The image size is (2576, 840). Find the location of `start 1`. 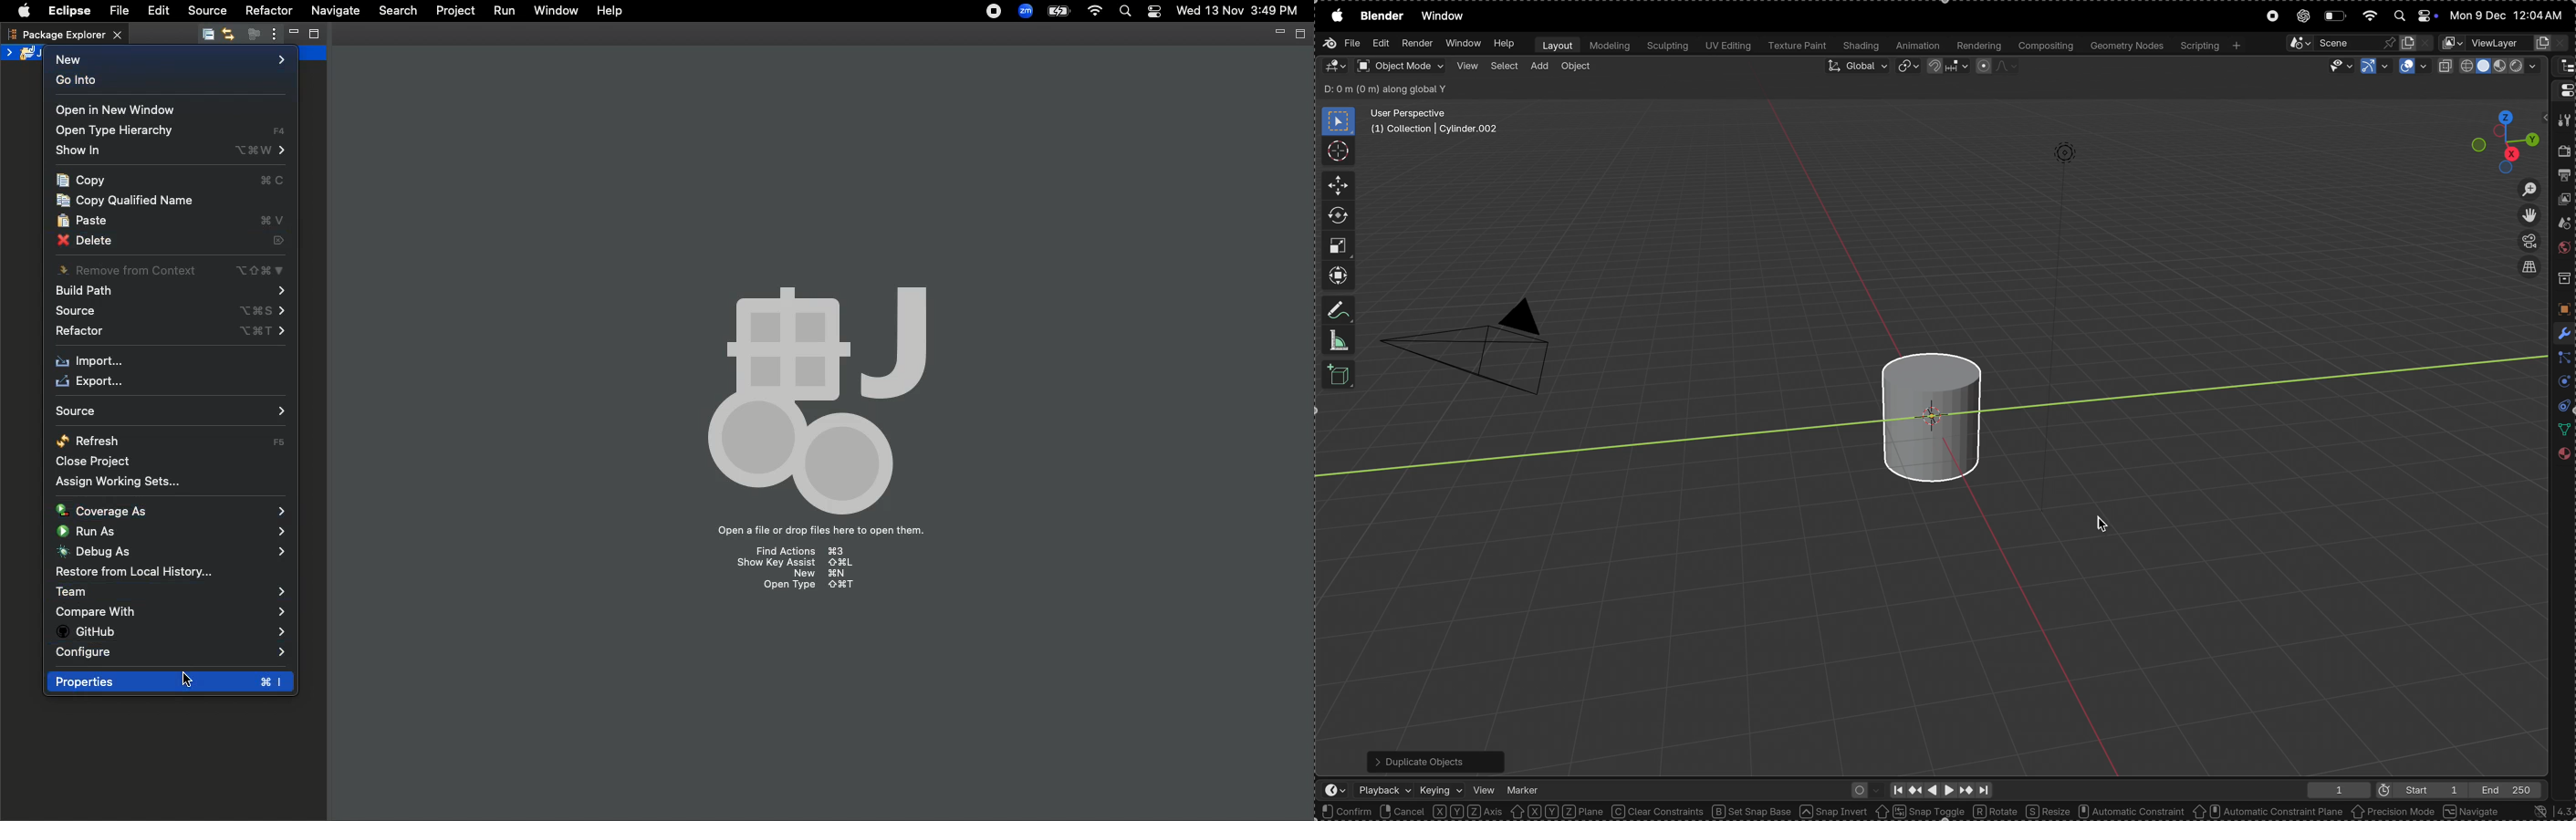

start 1 is located at coordinates (2416, 789).